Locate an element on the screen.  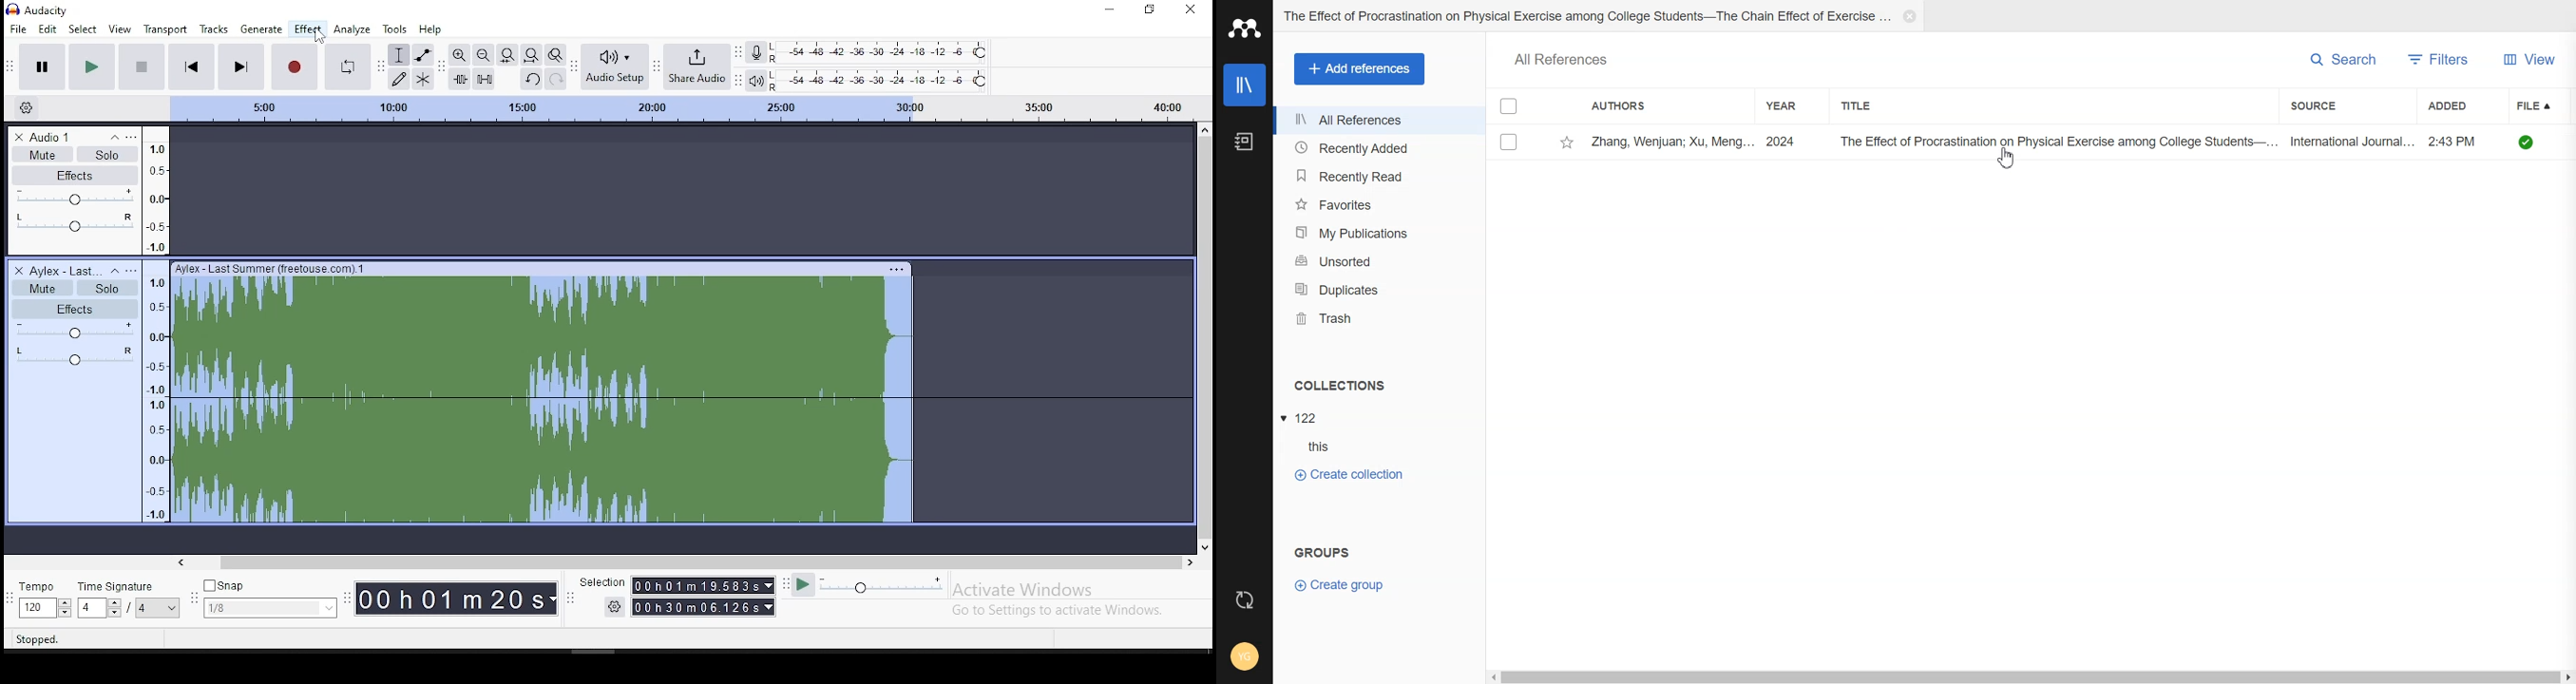
Folder is located at coordinates (1582, 17).